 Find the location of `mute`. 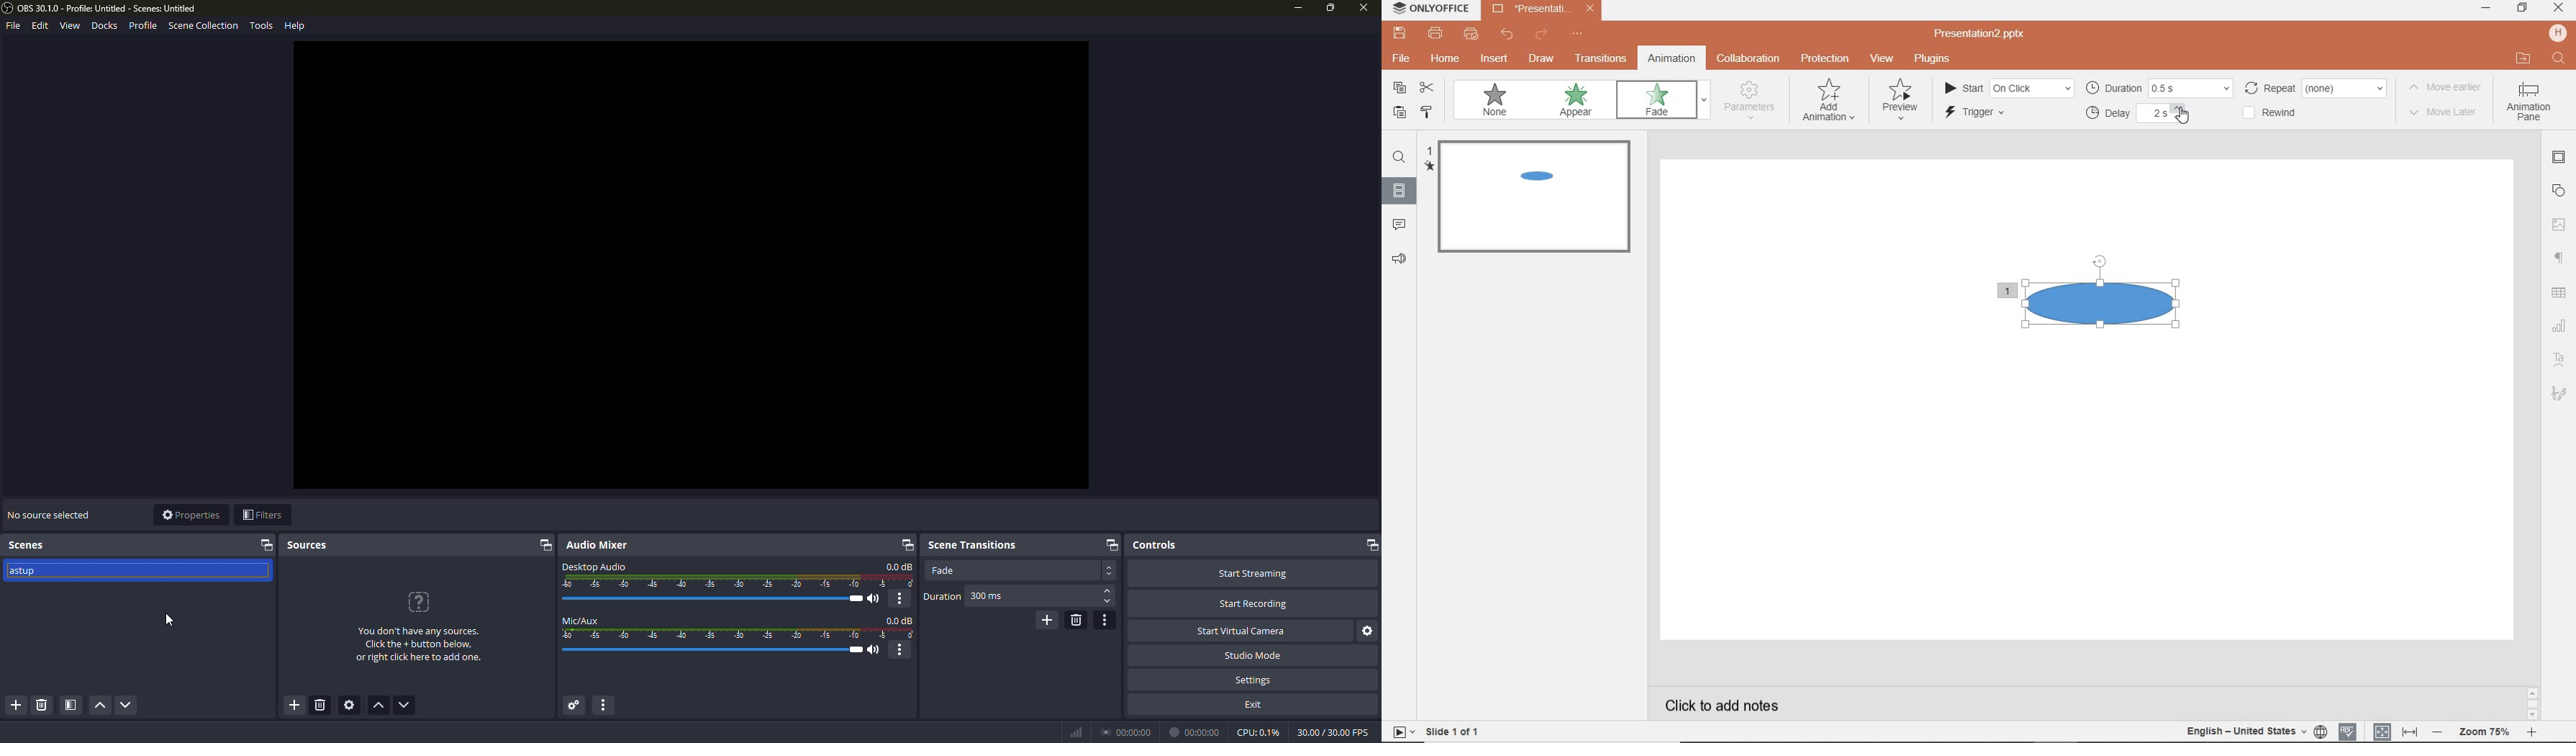

mute is located at coordinates (876, 650).